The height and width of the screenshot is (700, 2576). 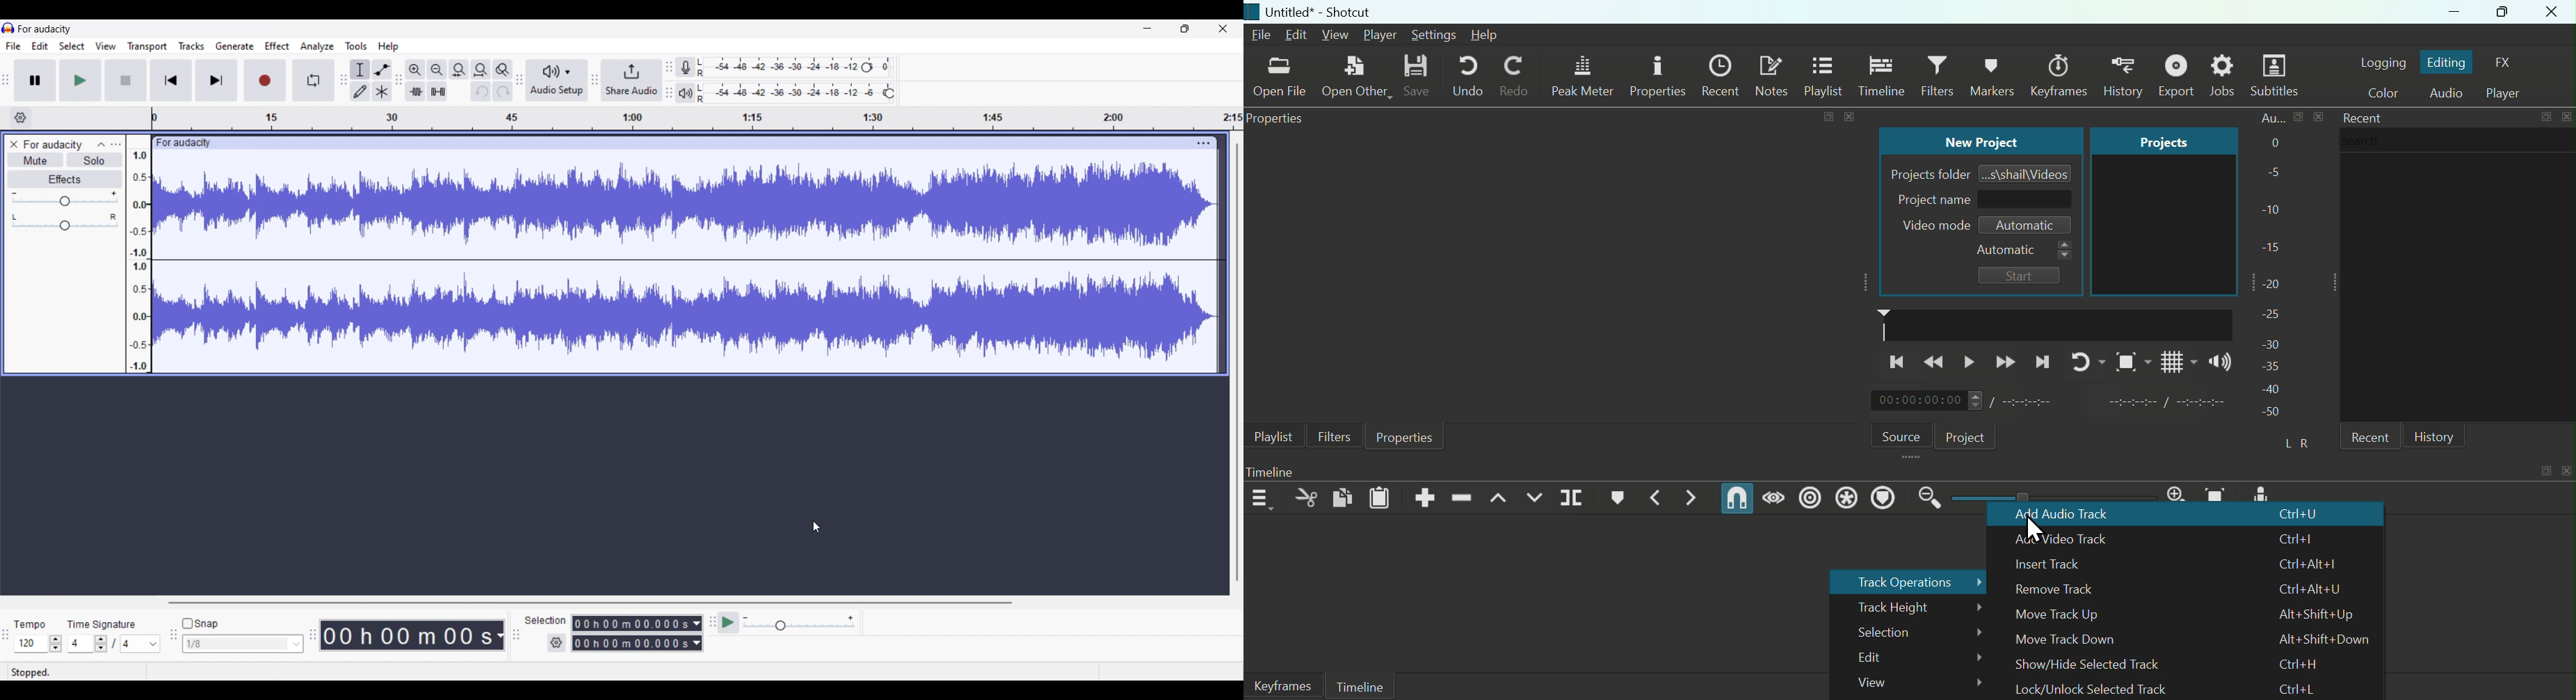 What do you see at coordinates (2301, 516) in the screenshot?
I see `Ctrl+U` at bounding box center [2301, 516].